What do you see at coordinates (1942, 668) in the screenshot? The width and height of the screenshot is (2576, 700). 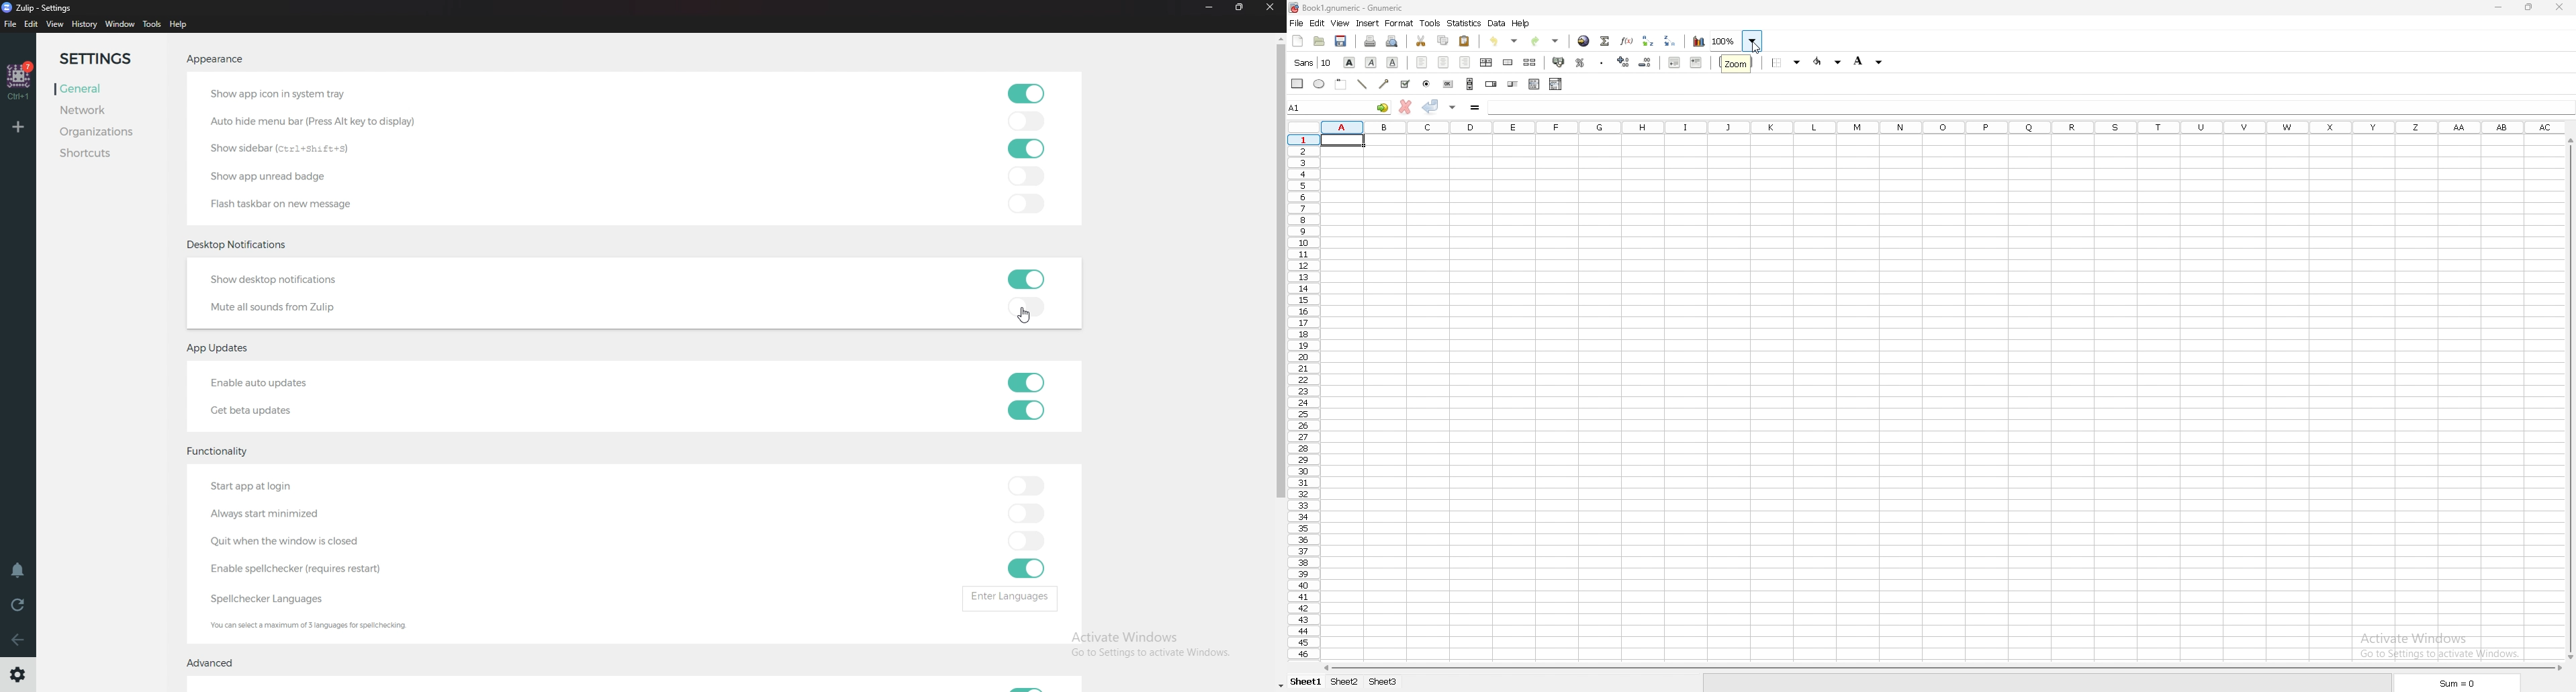 I see `scroll bar` at bounding box center [1942, 668].